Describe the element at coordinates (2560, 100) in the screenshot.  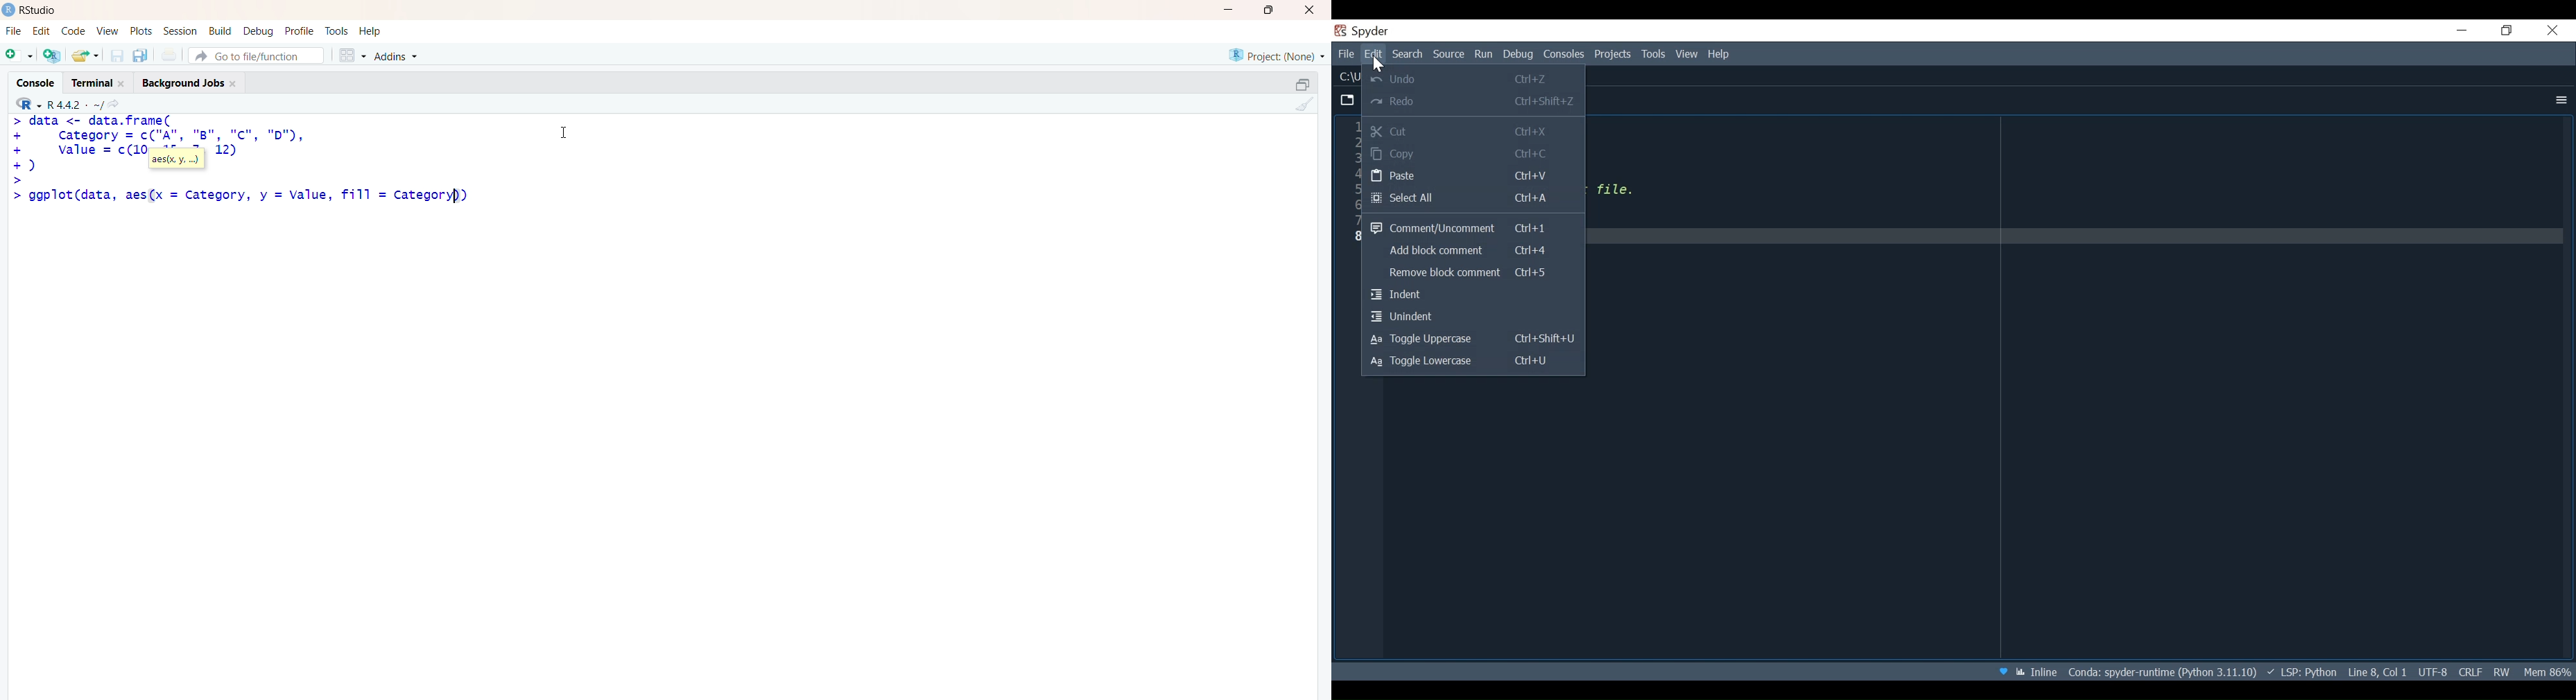
I see `More options` at that location.